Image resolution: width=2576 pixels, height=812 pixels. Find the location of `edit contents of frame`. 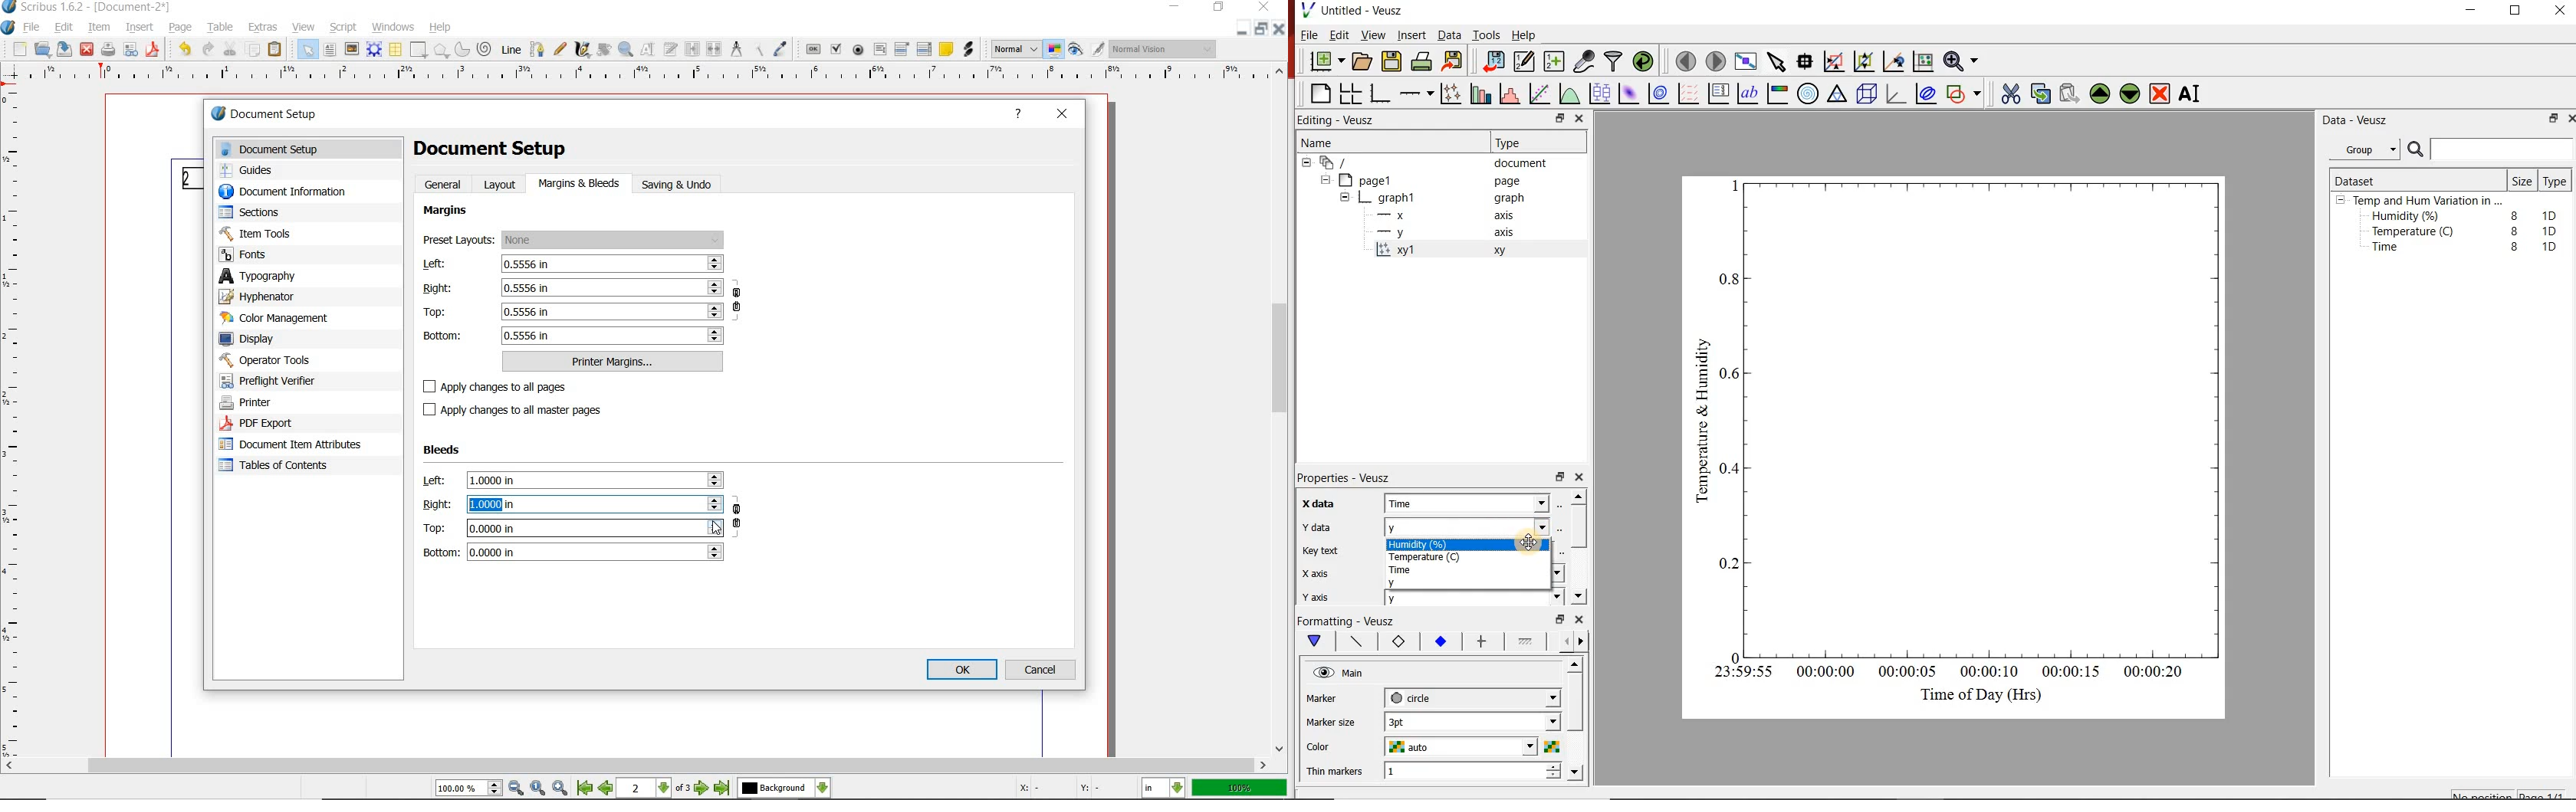

edit contents of frame is located at coordinates (649, 50).